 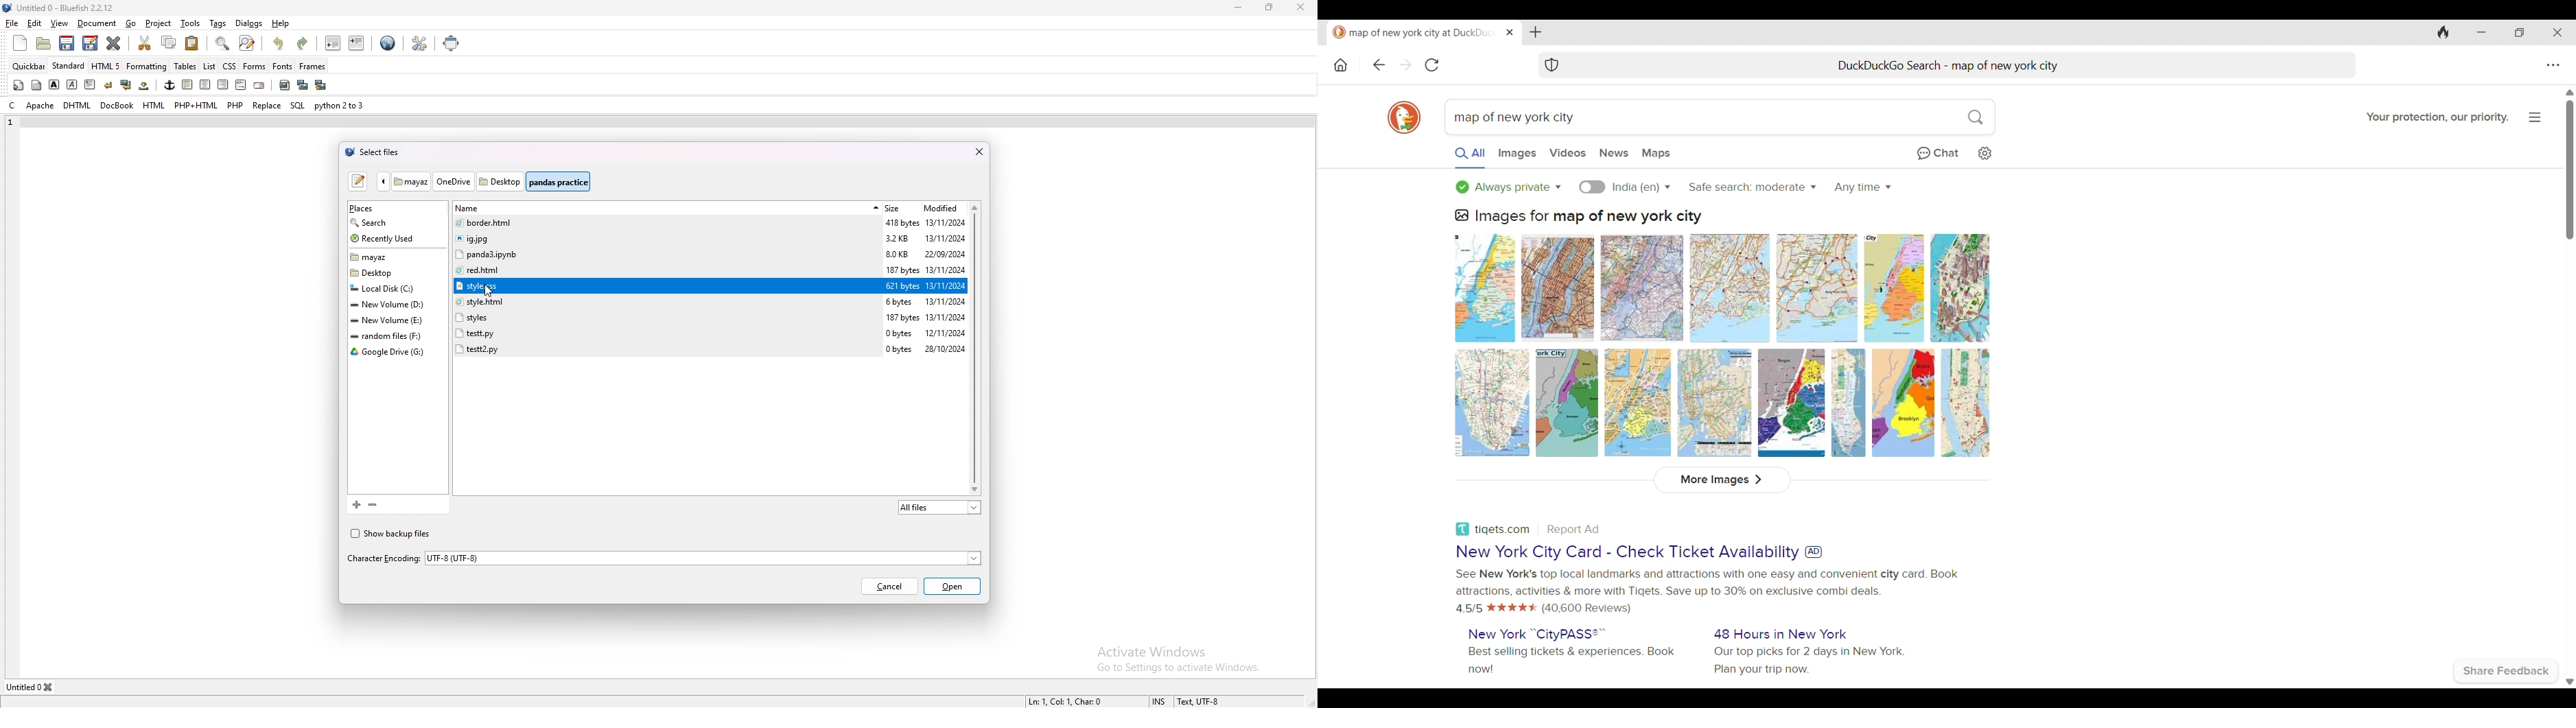 I want to click on Images of NYC map, so click(x=1722, y=345).